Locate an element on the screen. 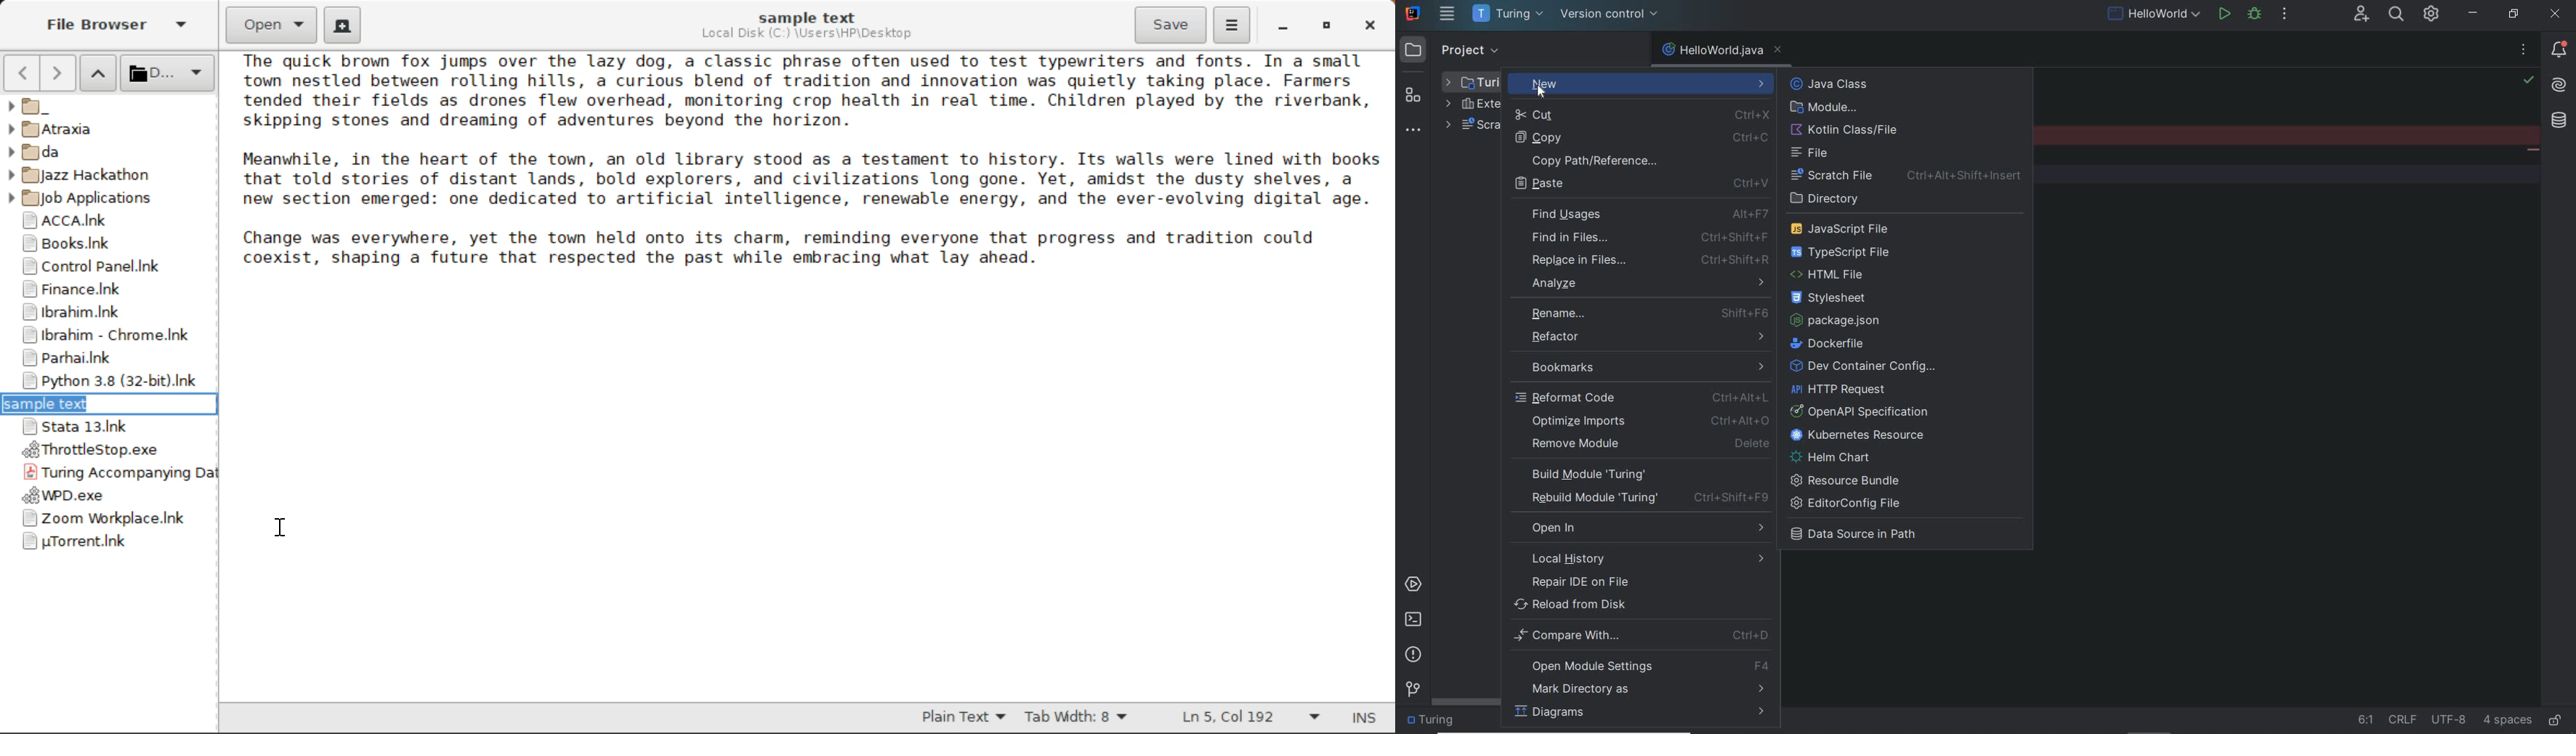 The image size is (2576, 756). WPD Application is located at coordinates (109, 496).